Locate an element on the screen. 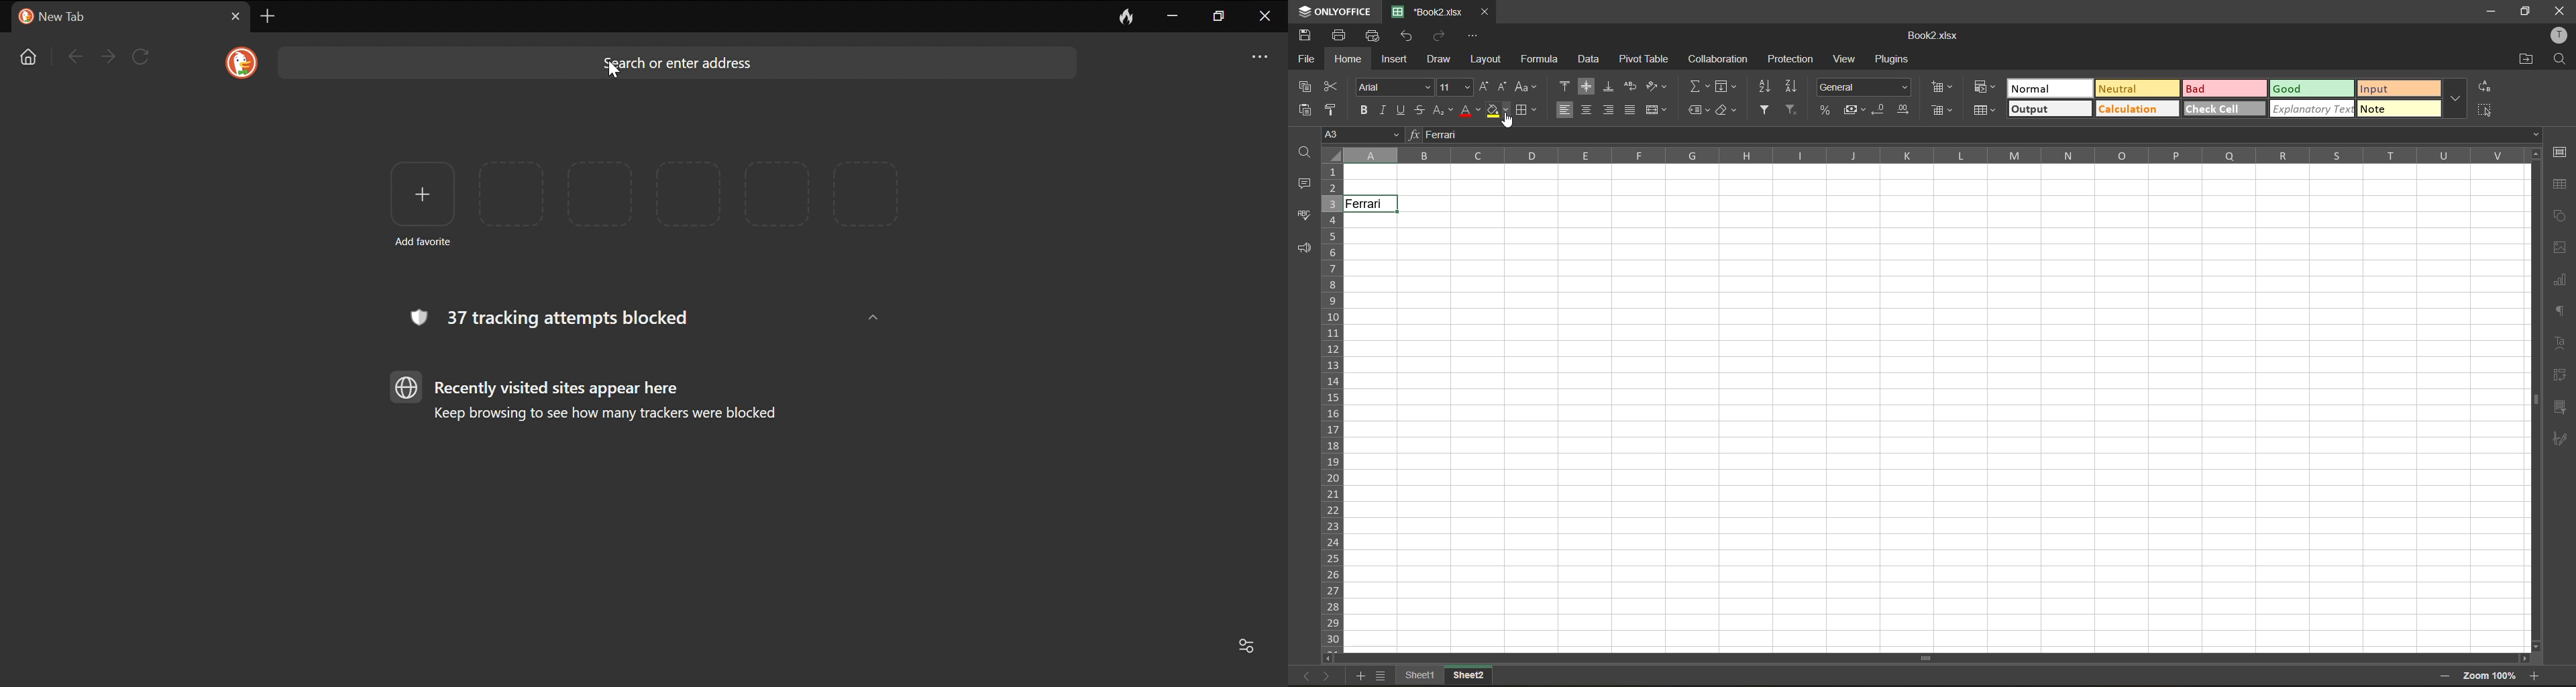 The width and height of the screenshot is (2576, 700). wrap text is located at coordinates (1630, 87).